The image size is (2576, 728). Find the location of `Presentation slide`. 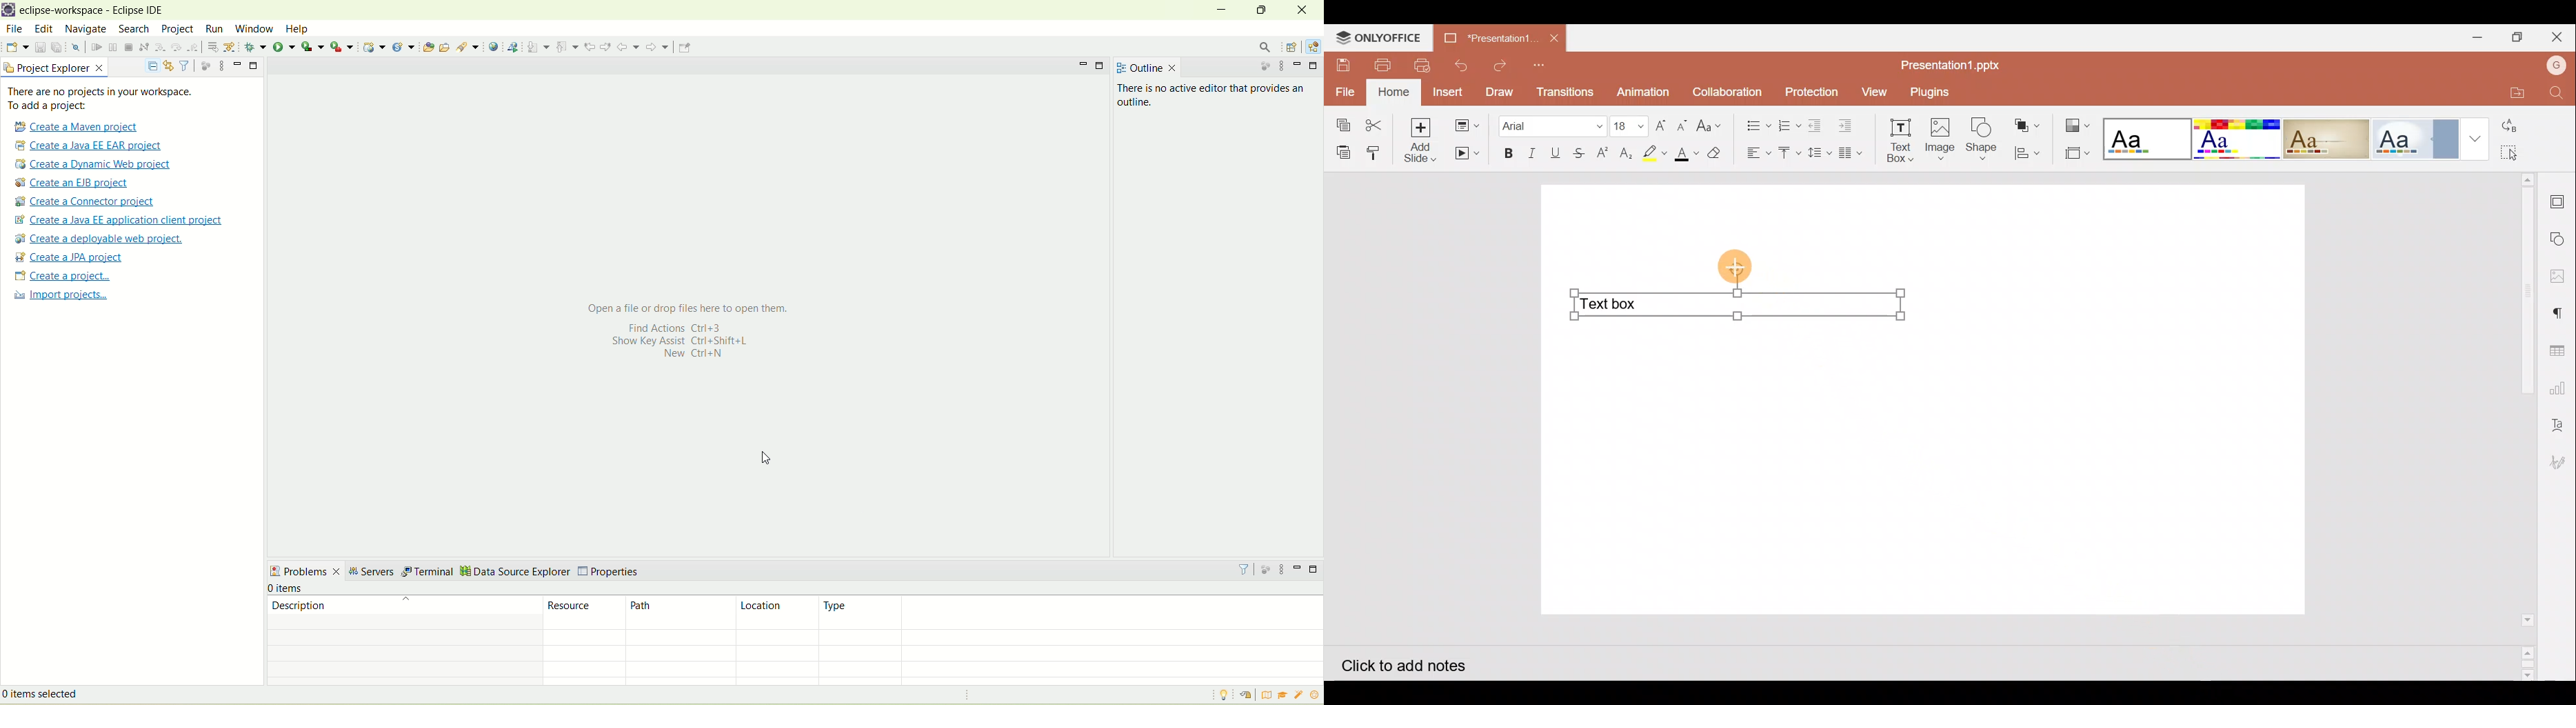

Presentation slide is located at coordinates (2115, 396).